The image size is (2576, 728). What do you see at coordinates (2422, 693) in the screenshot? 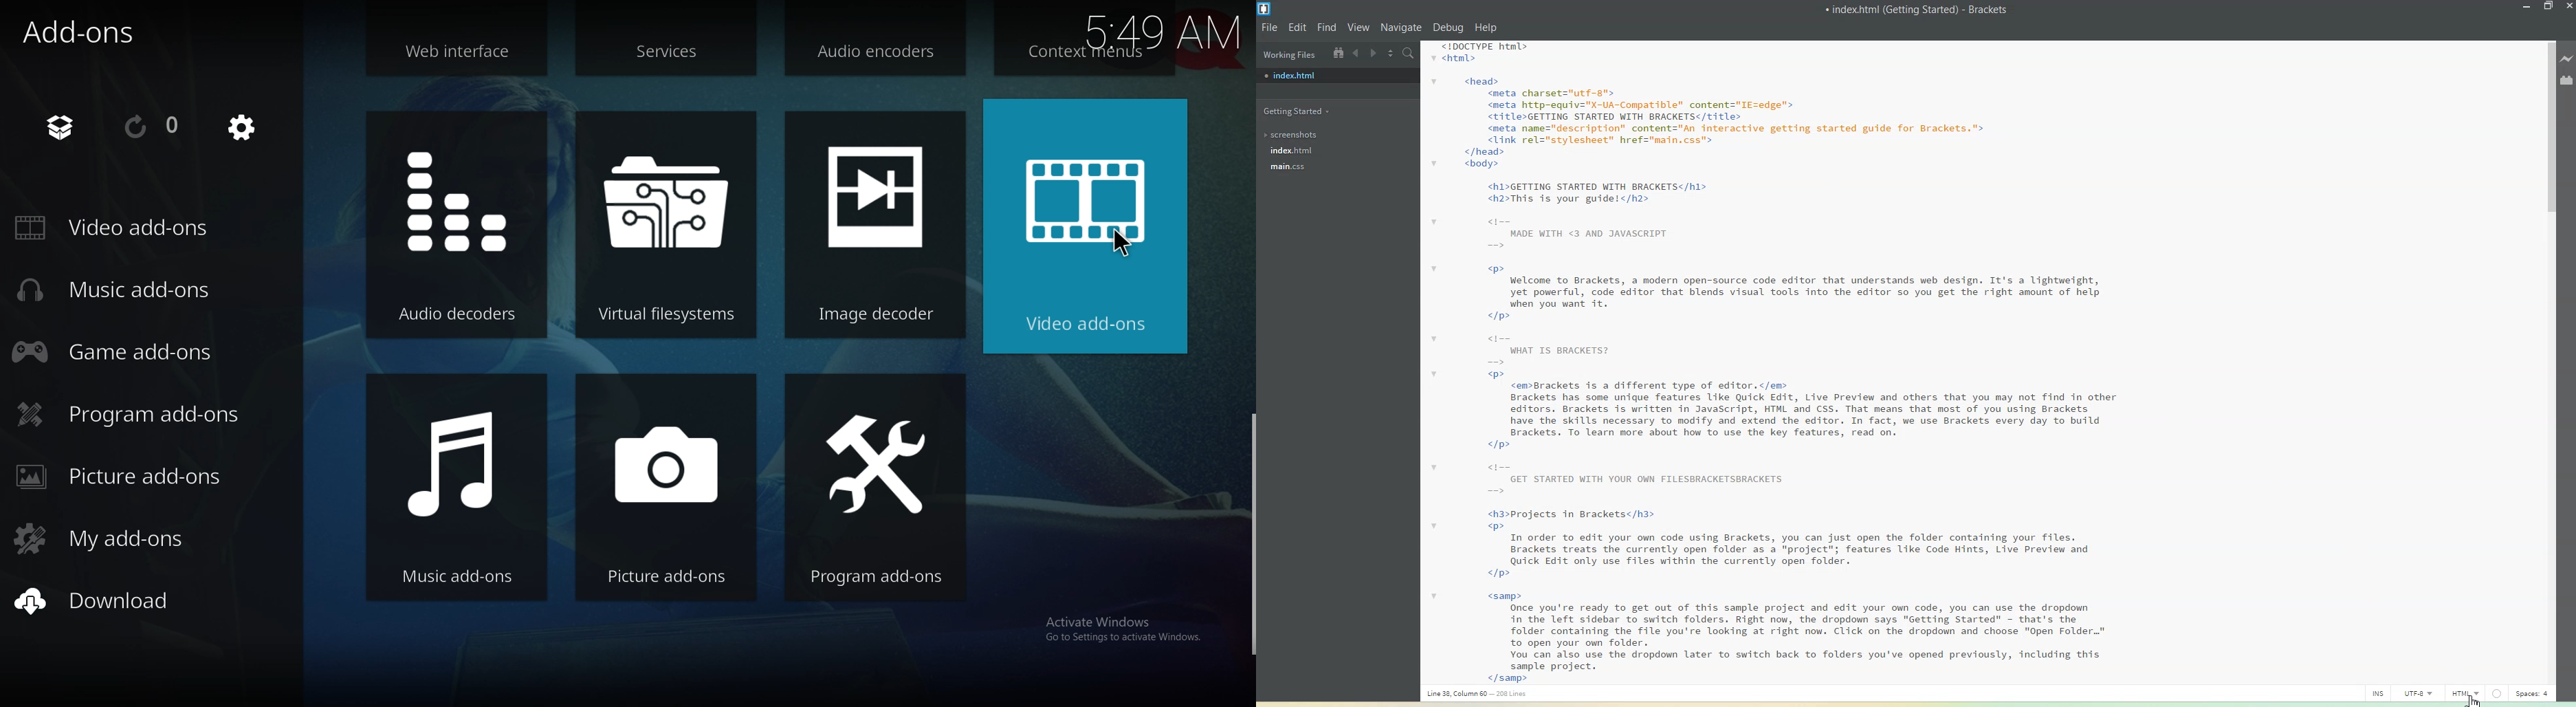
I see `UTF-8` at bounding box center [2422, 693].